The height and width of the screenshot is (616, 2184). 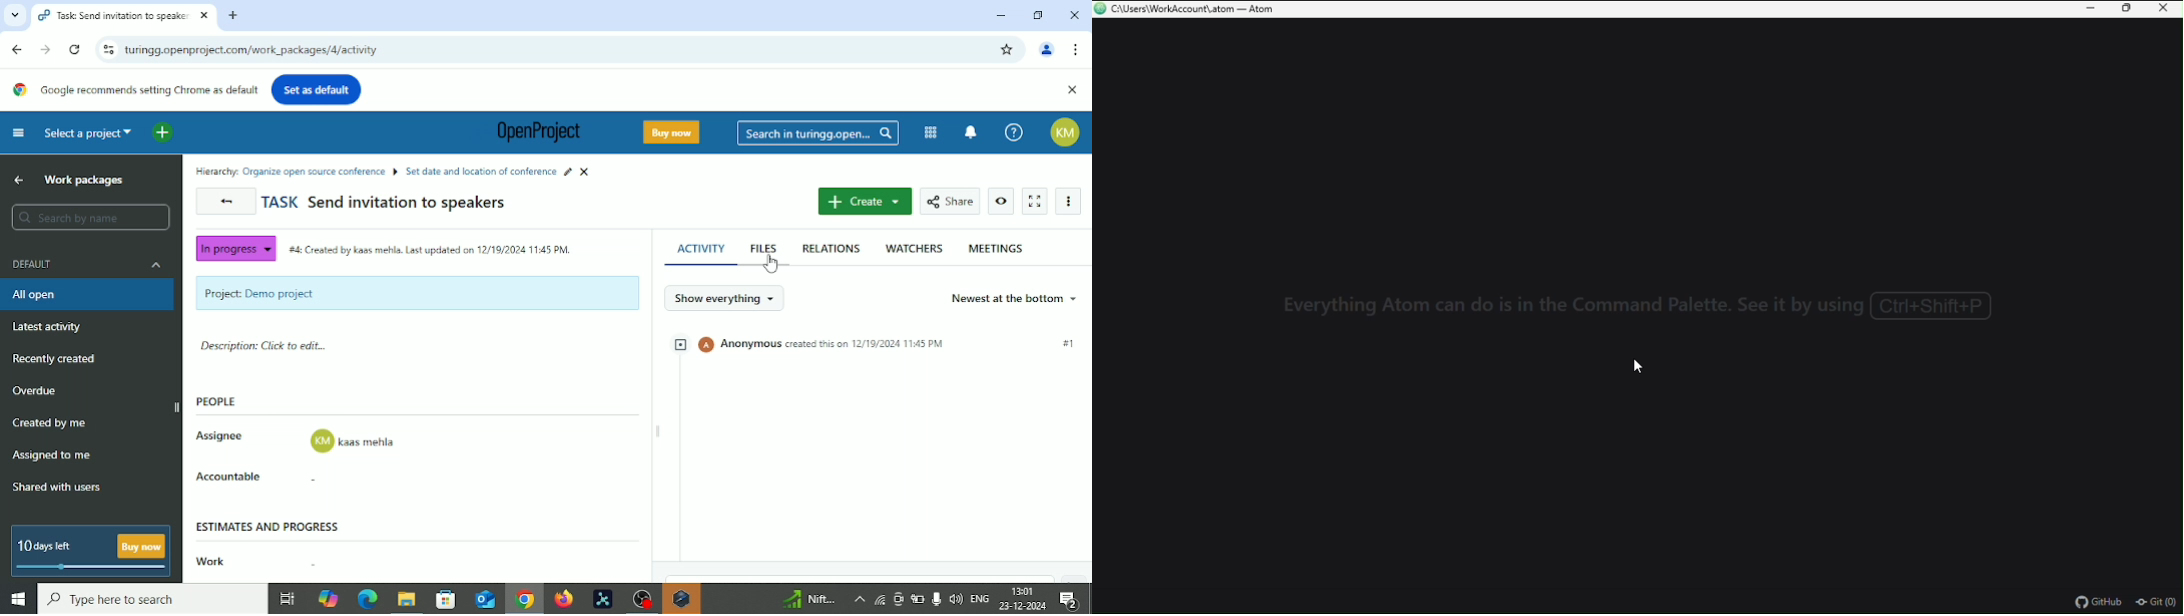 I want to click on 10 days left, so click(x=46, y=547).